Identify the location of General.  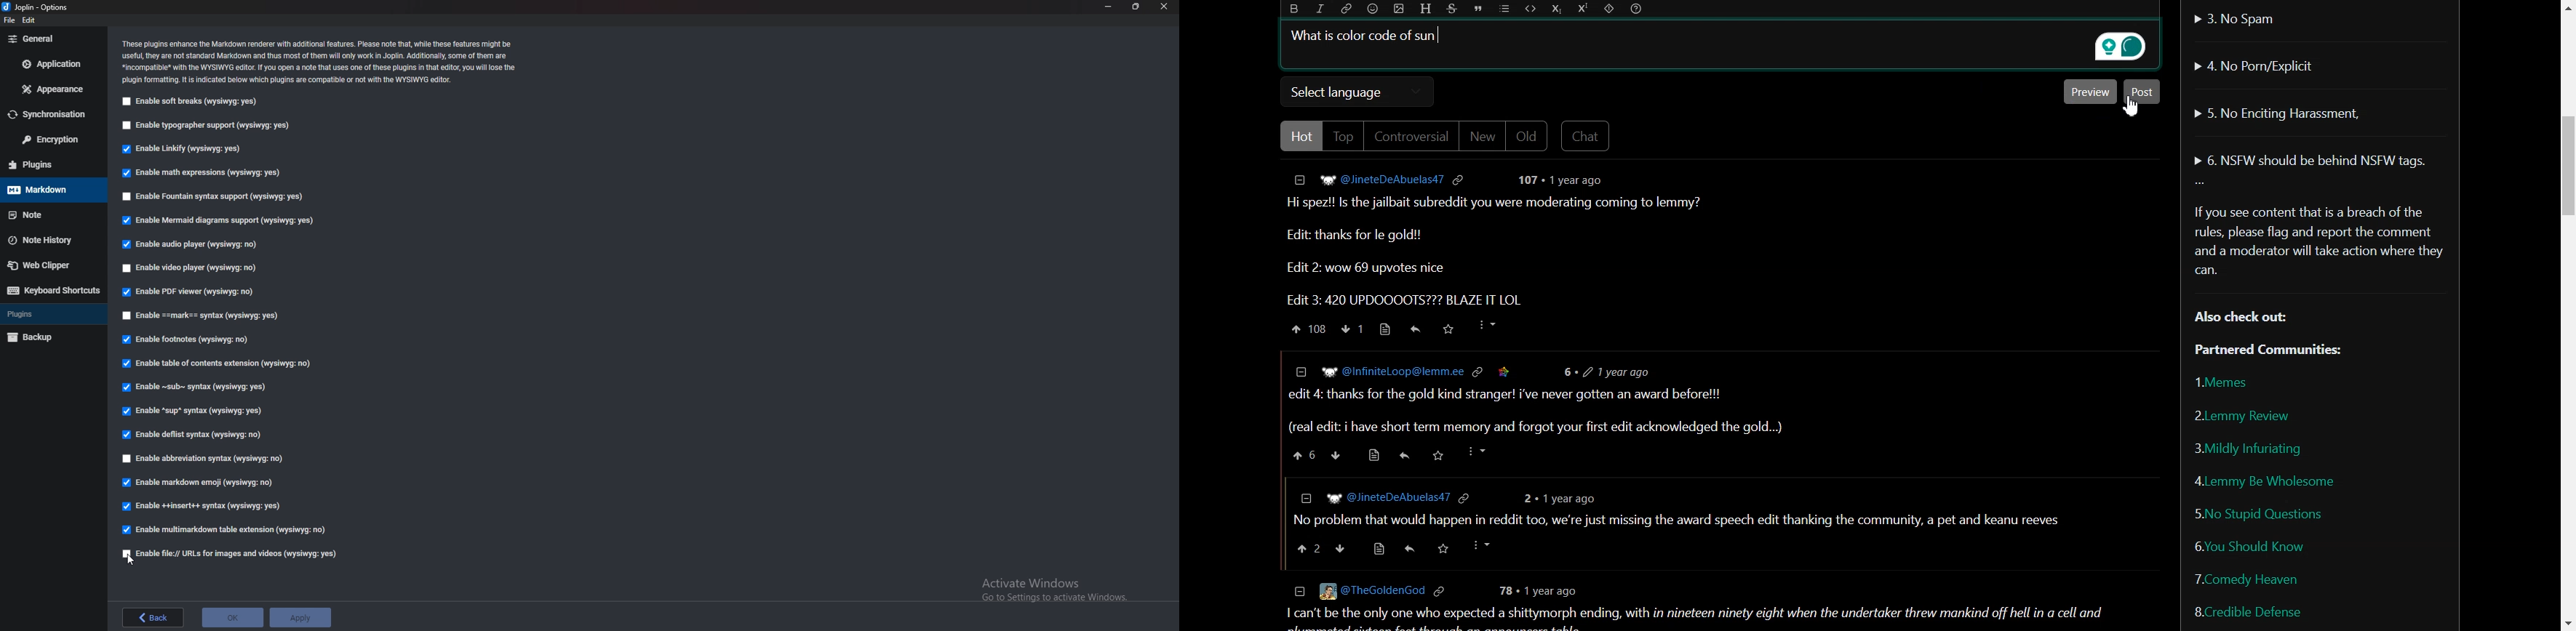
(49, 39).